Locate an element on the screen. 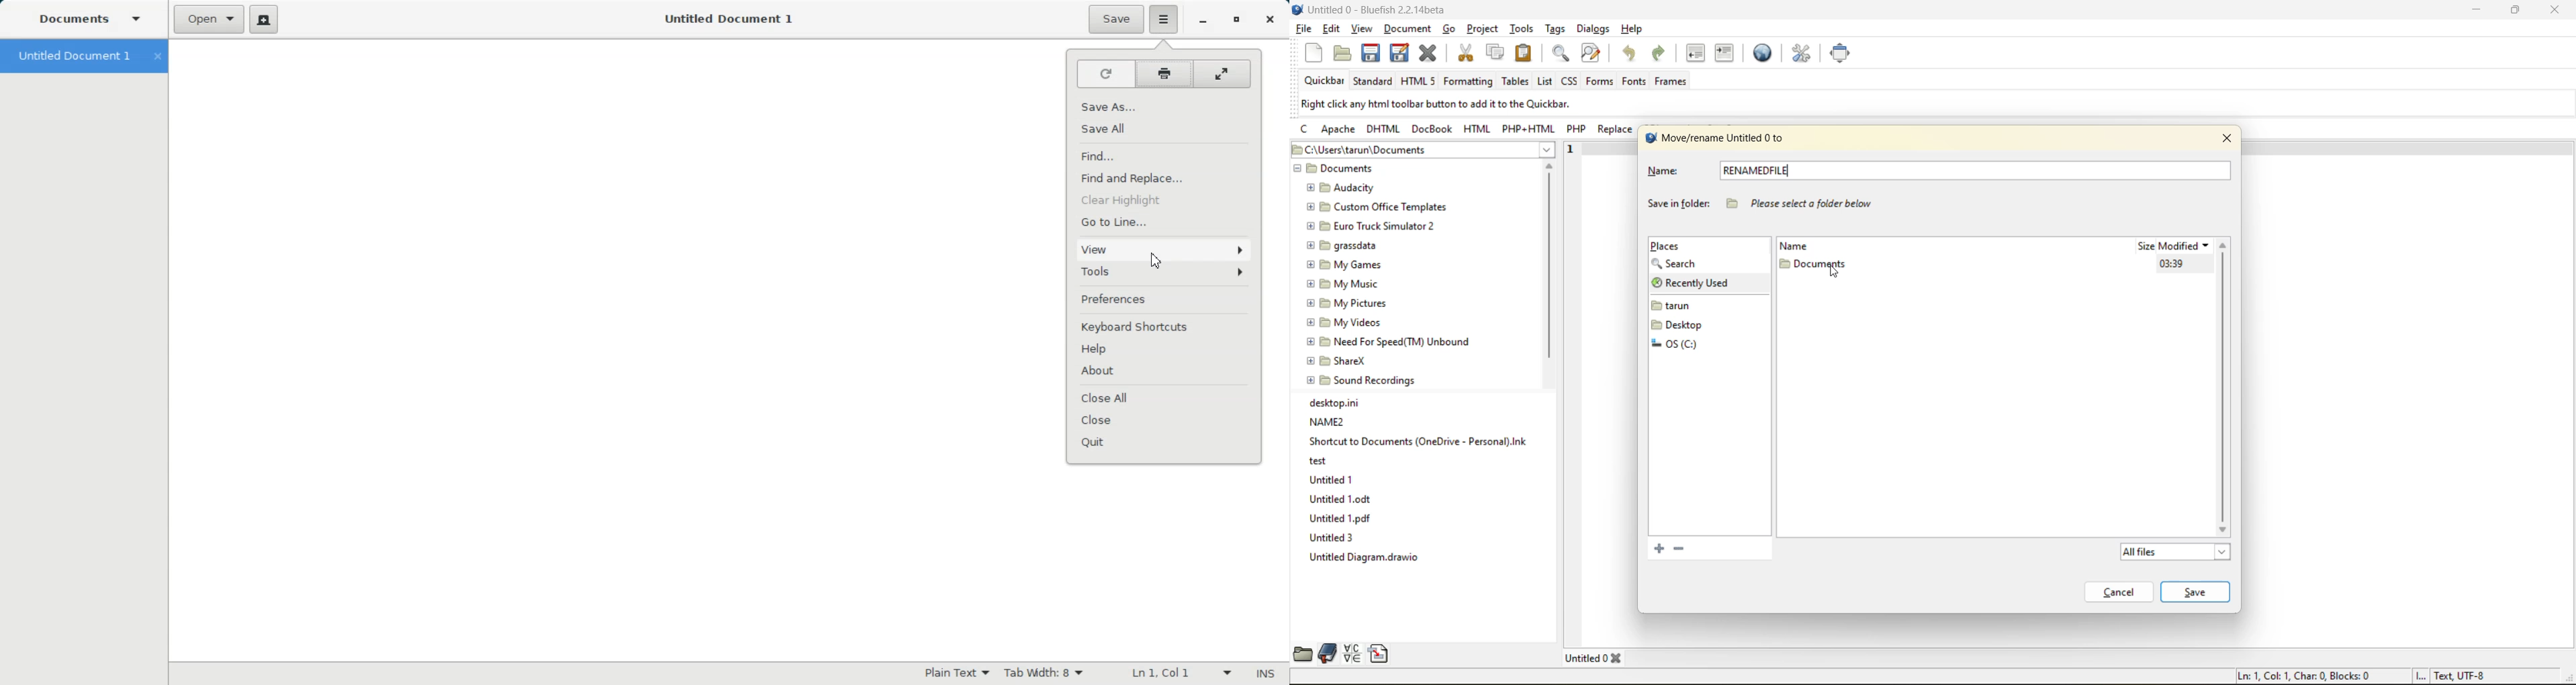 The image size is (2576, 700). Insert is located at coordinates (1265, 673).